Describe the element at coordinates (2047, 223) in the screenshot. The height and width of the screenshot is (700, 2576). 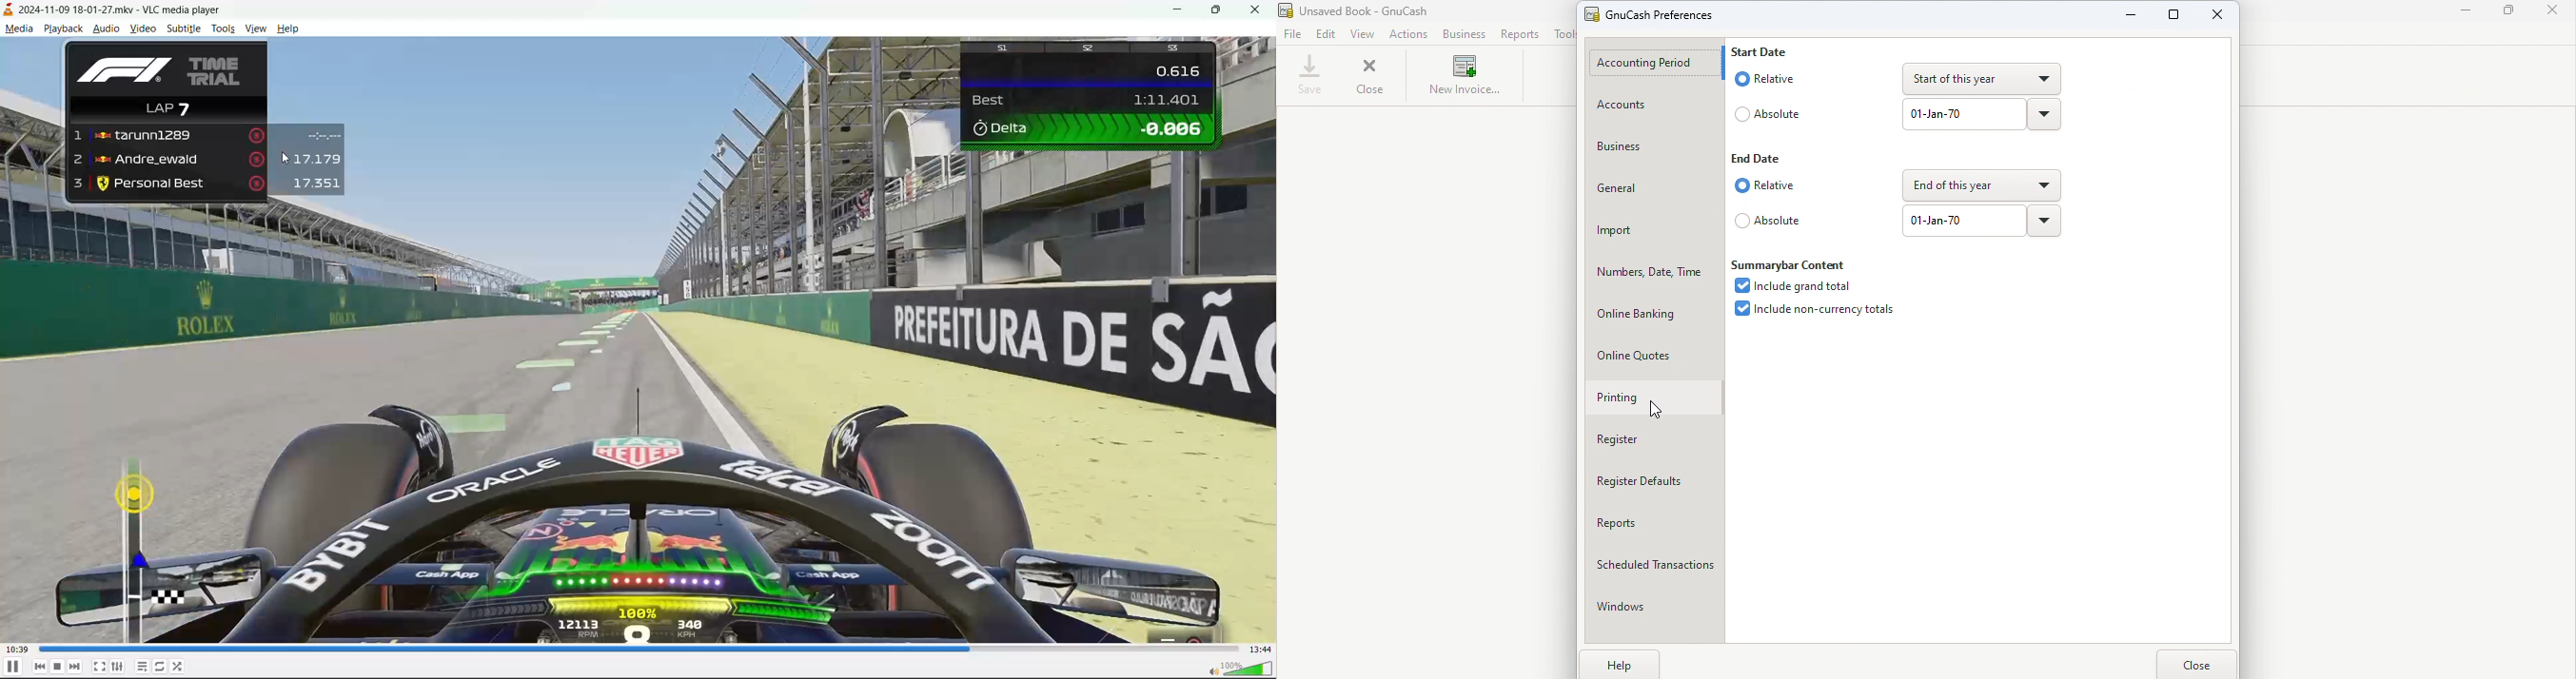
I see `Drop down` at that location.